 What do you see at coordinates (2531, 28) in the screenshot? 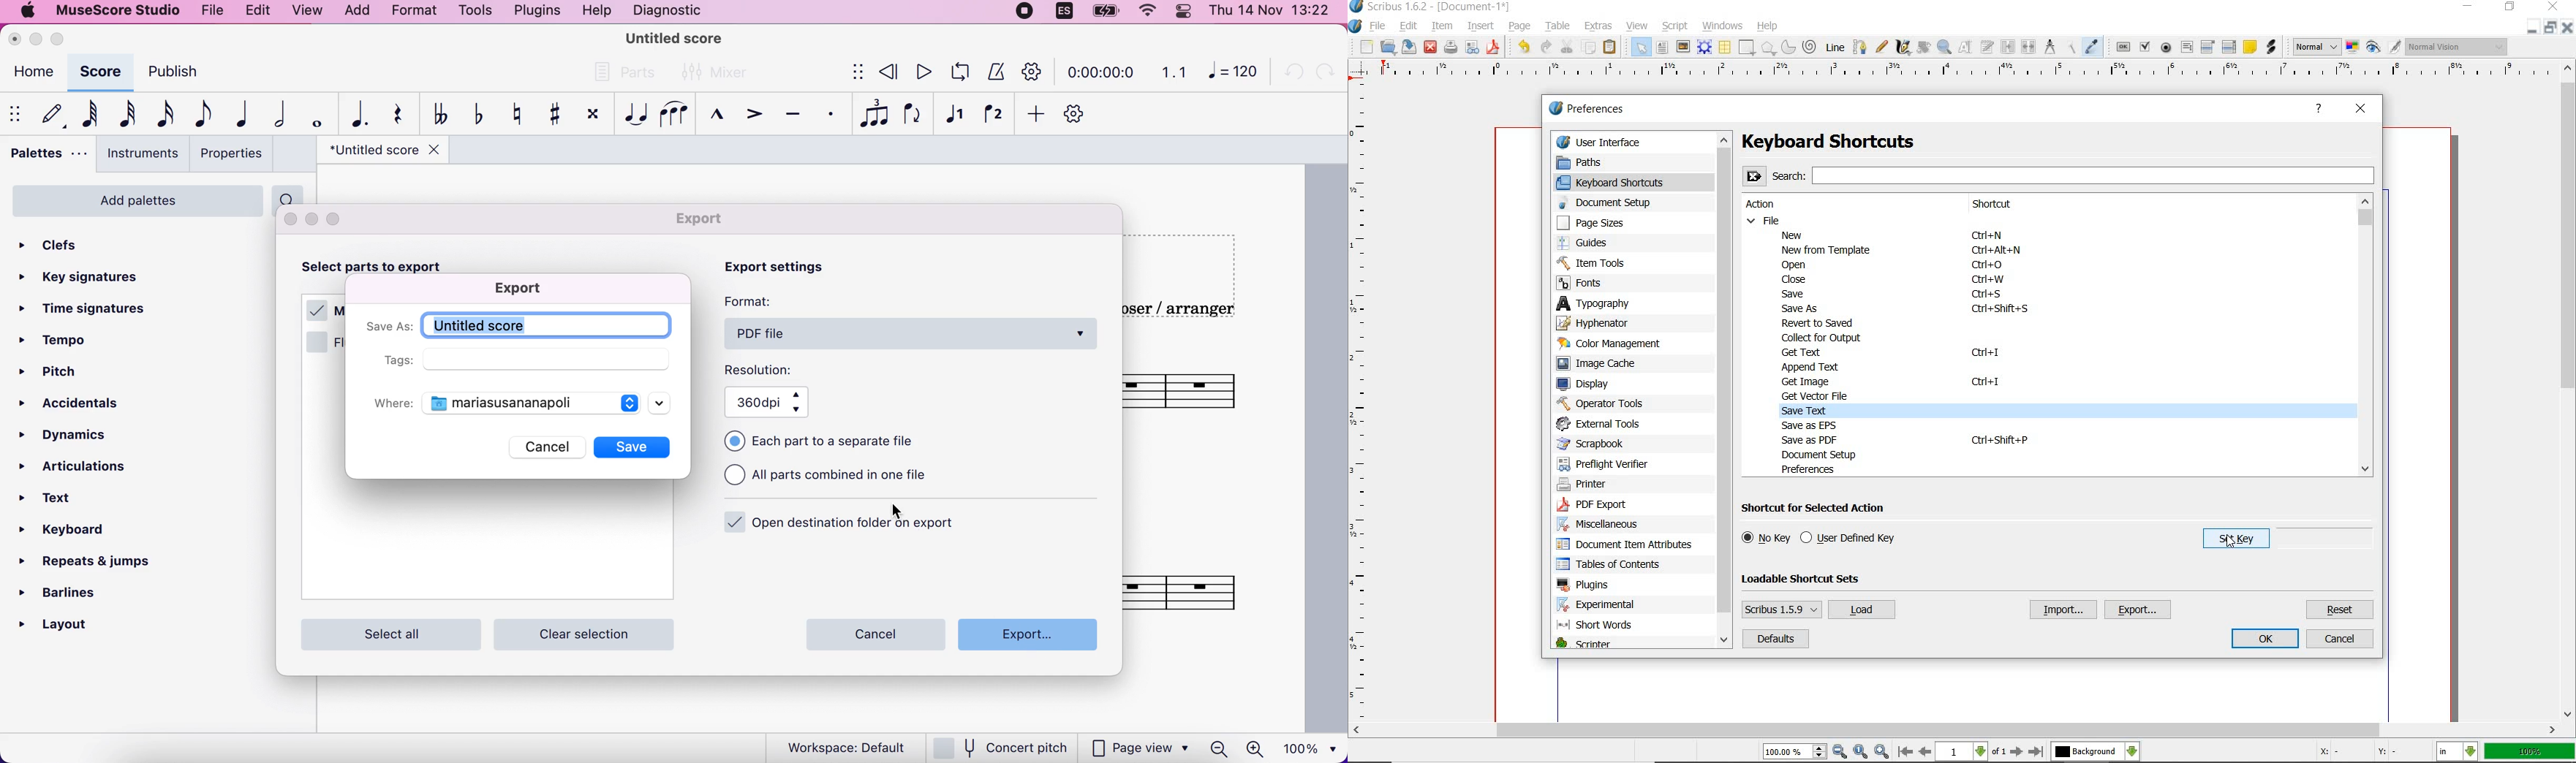
I see `restore` at bounding box center [2531, 28].